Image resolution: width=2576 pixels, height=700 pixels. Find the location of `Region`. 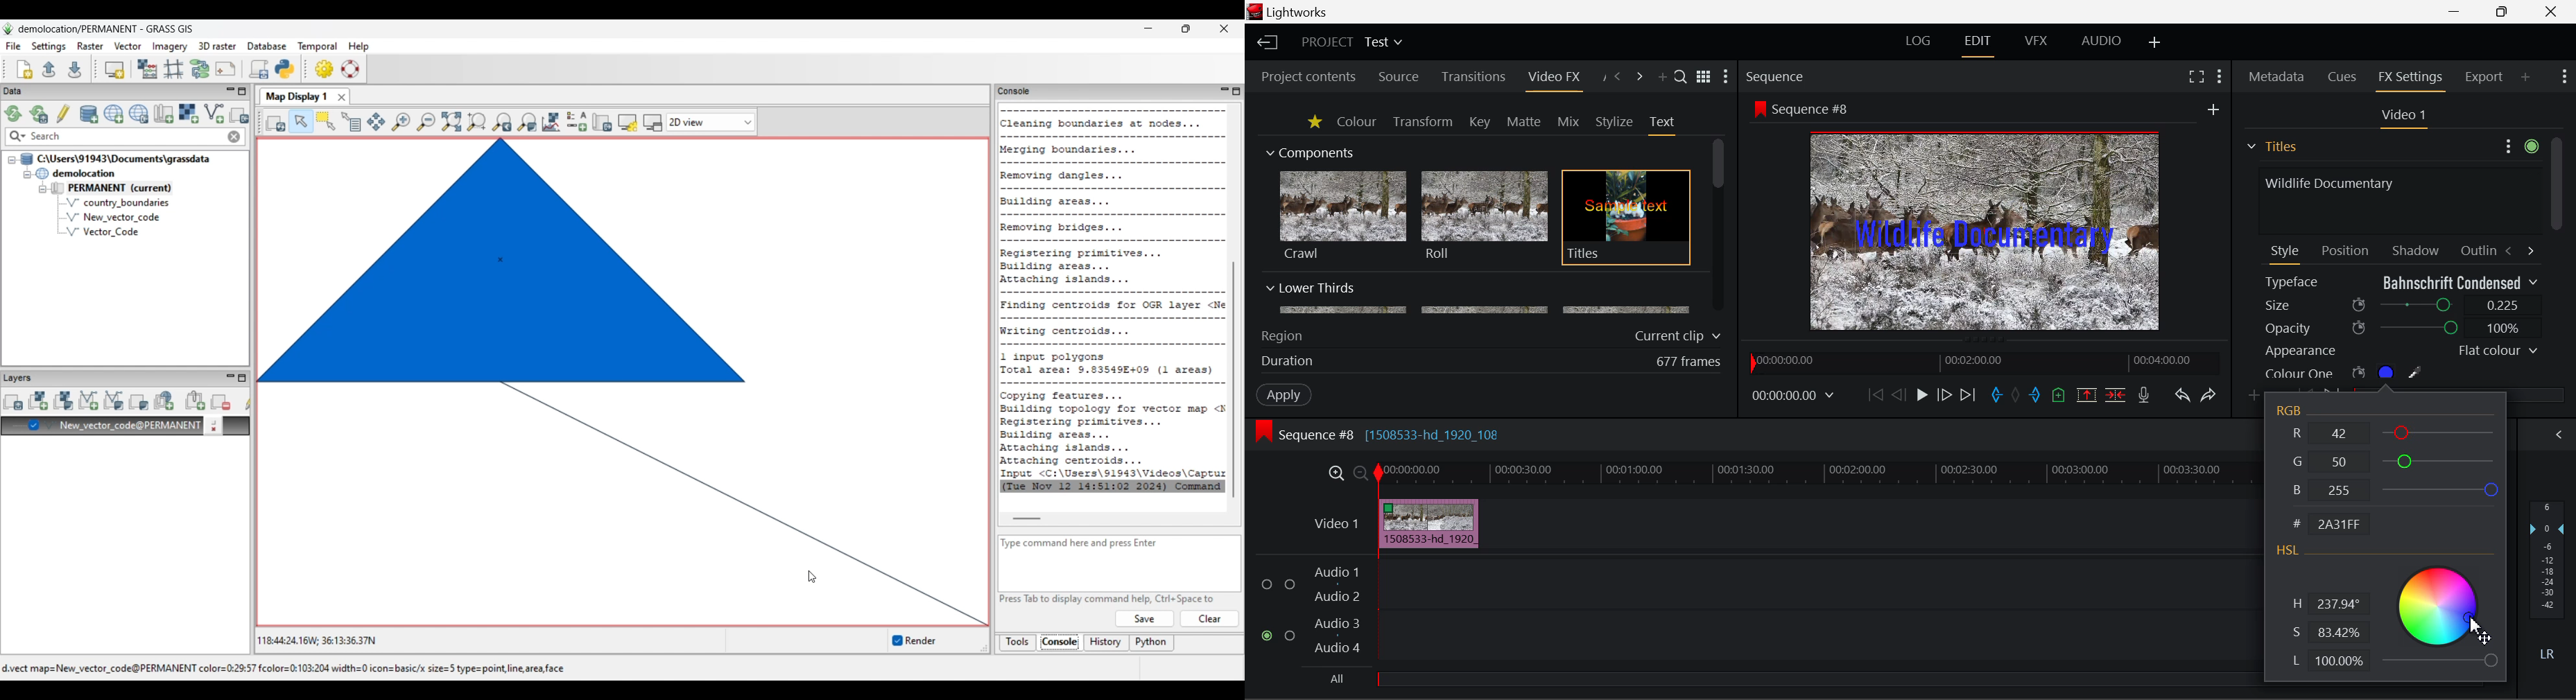

Region is located at coordinates (1281, 336).